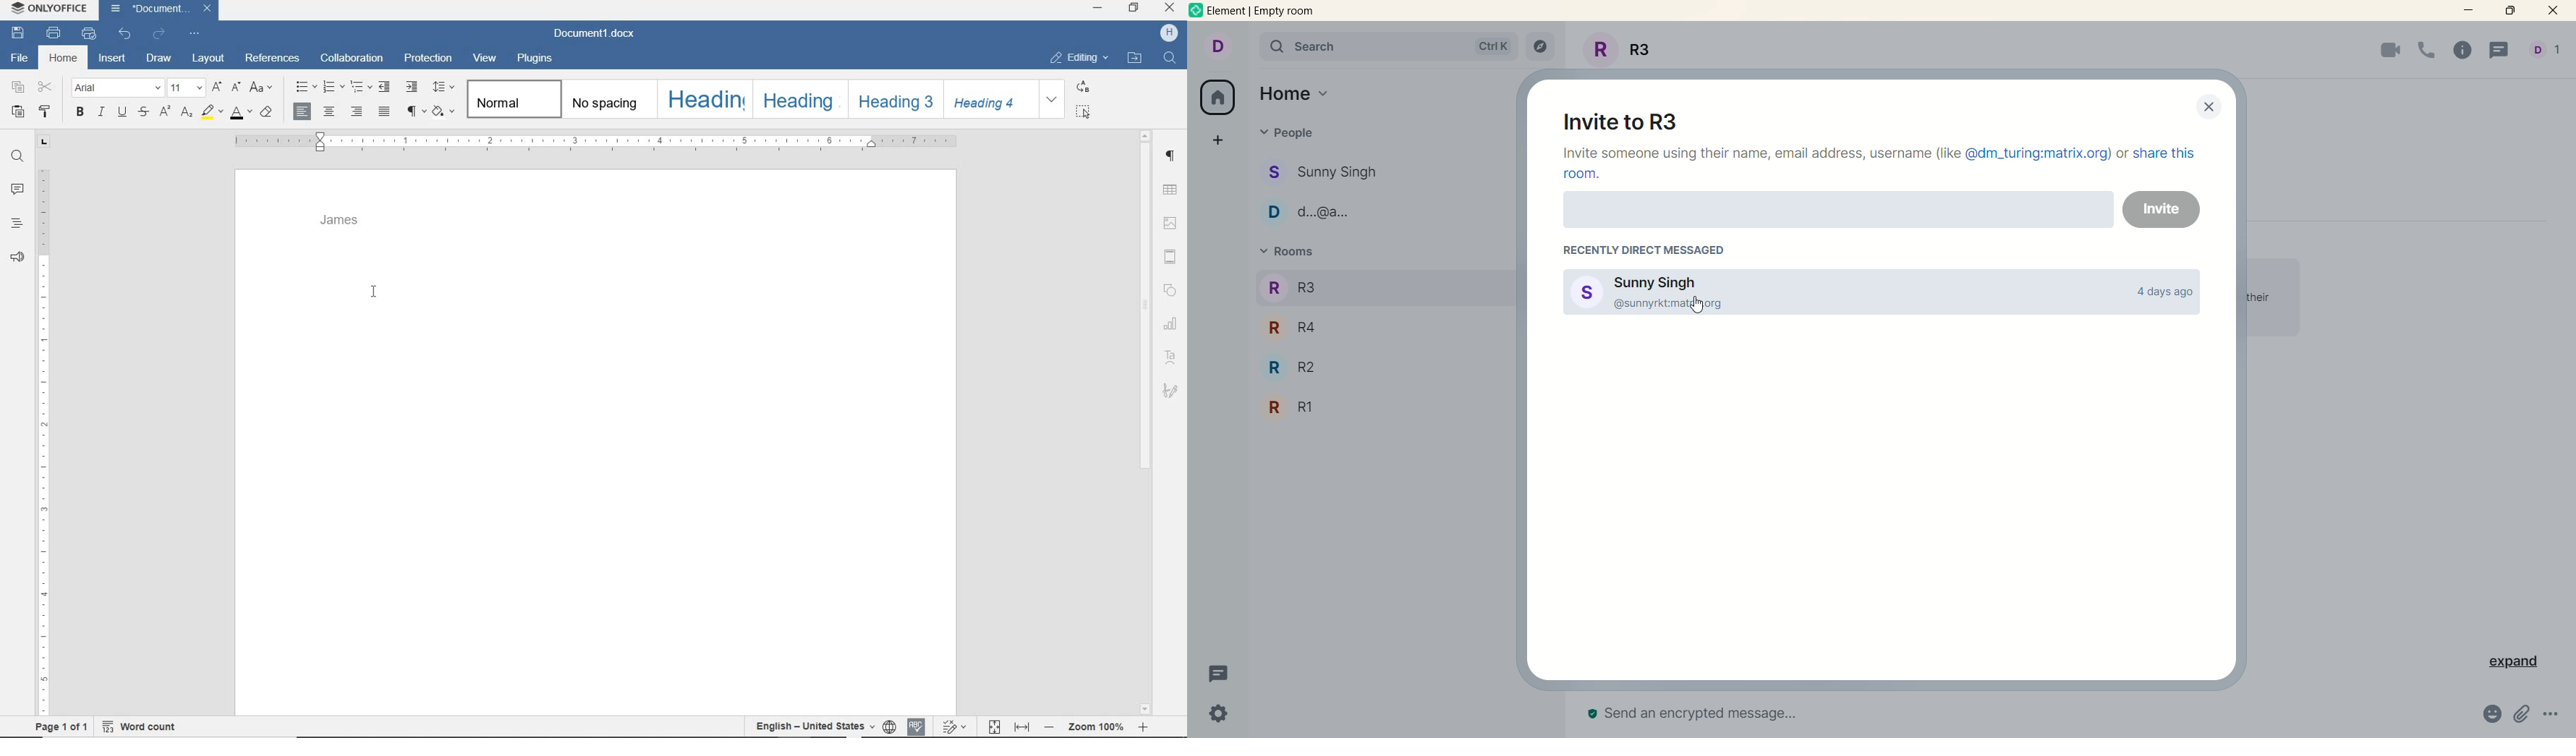 The image size is (2576, 756). Describe the element at coordinates (218, 88) in the screenshot. I see `increment font size` at that location.